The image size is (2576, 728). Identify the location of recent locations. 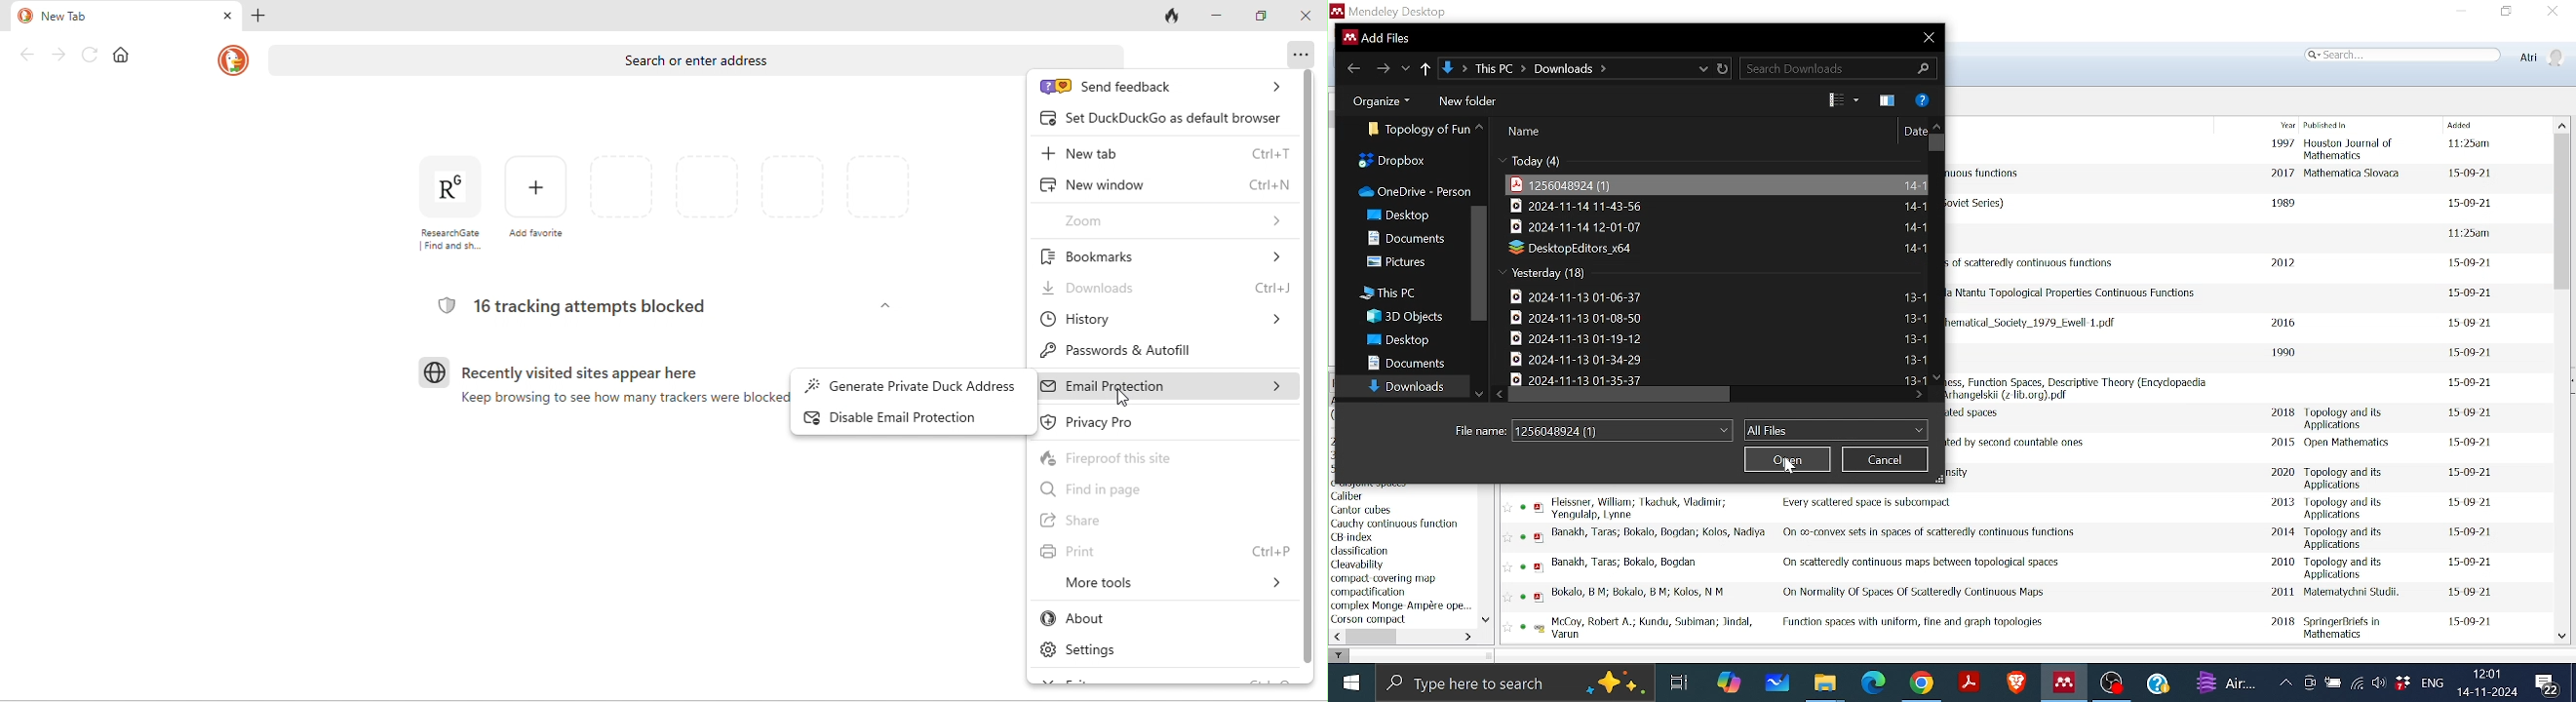
(1406, 65).